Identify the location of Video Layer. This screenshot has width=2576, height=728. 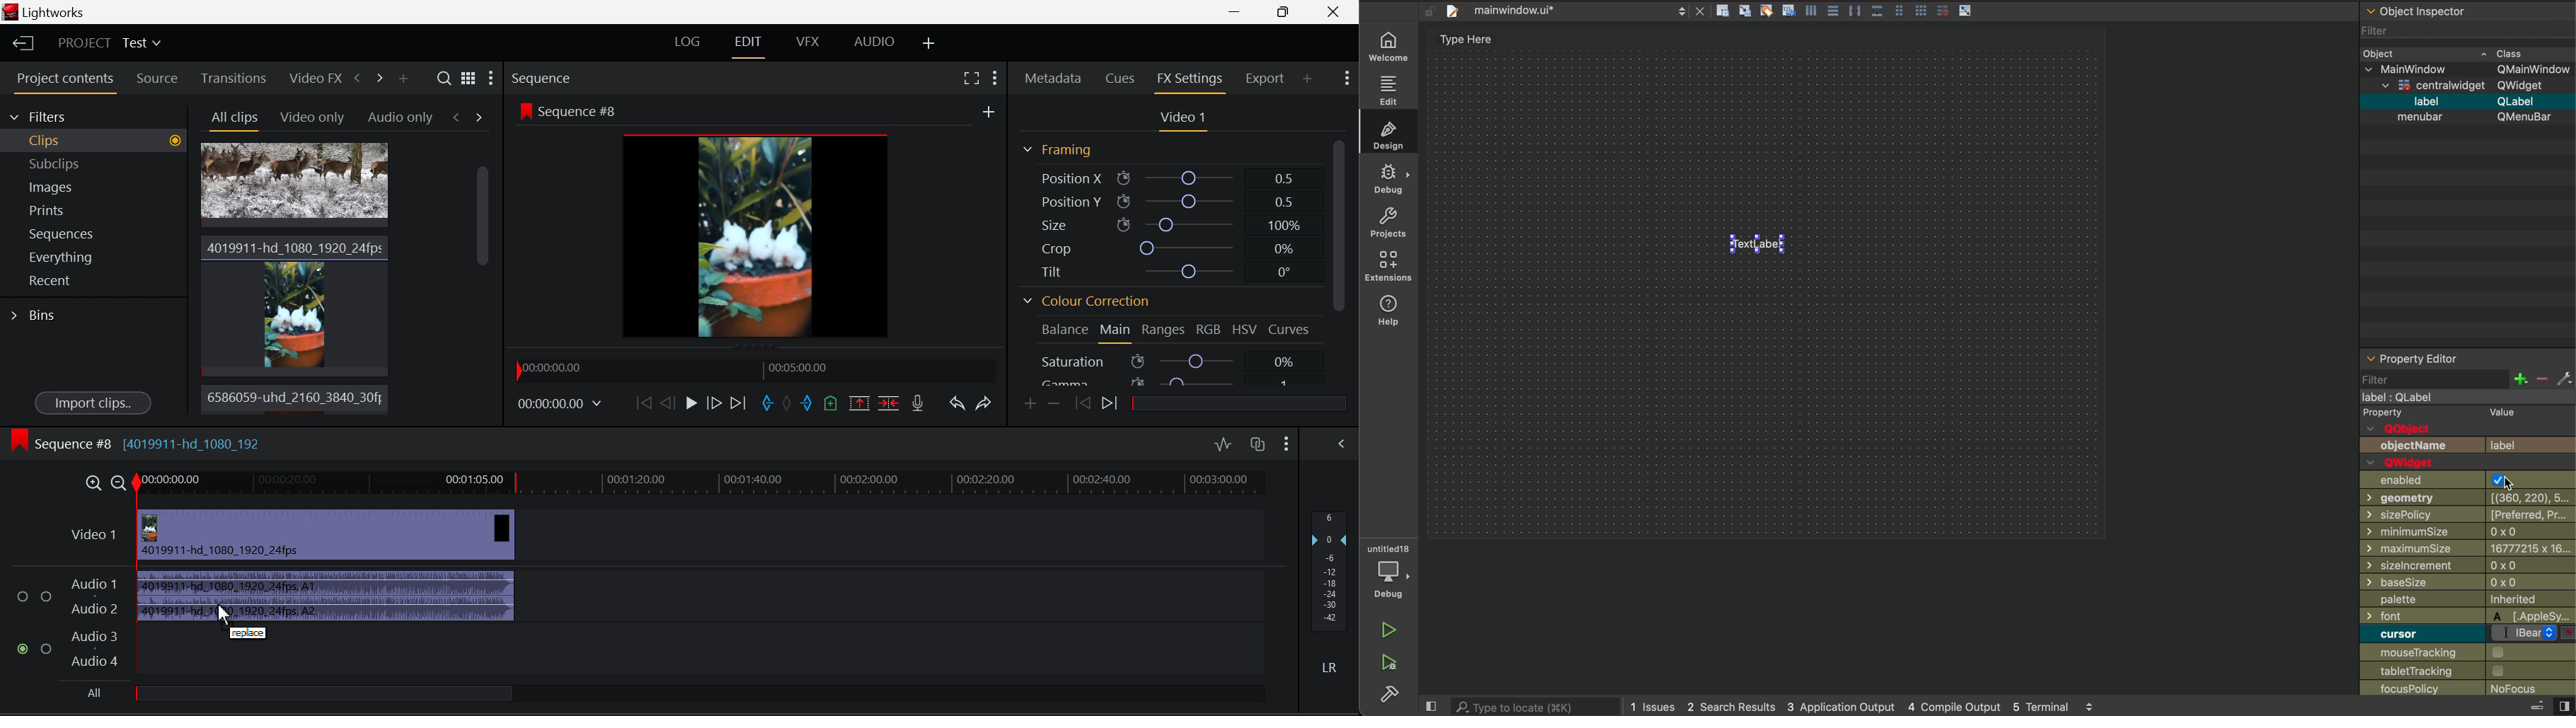
(95, 539).